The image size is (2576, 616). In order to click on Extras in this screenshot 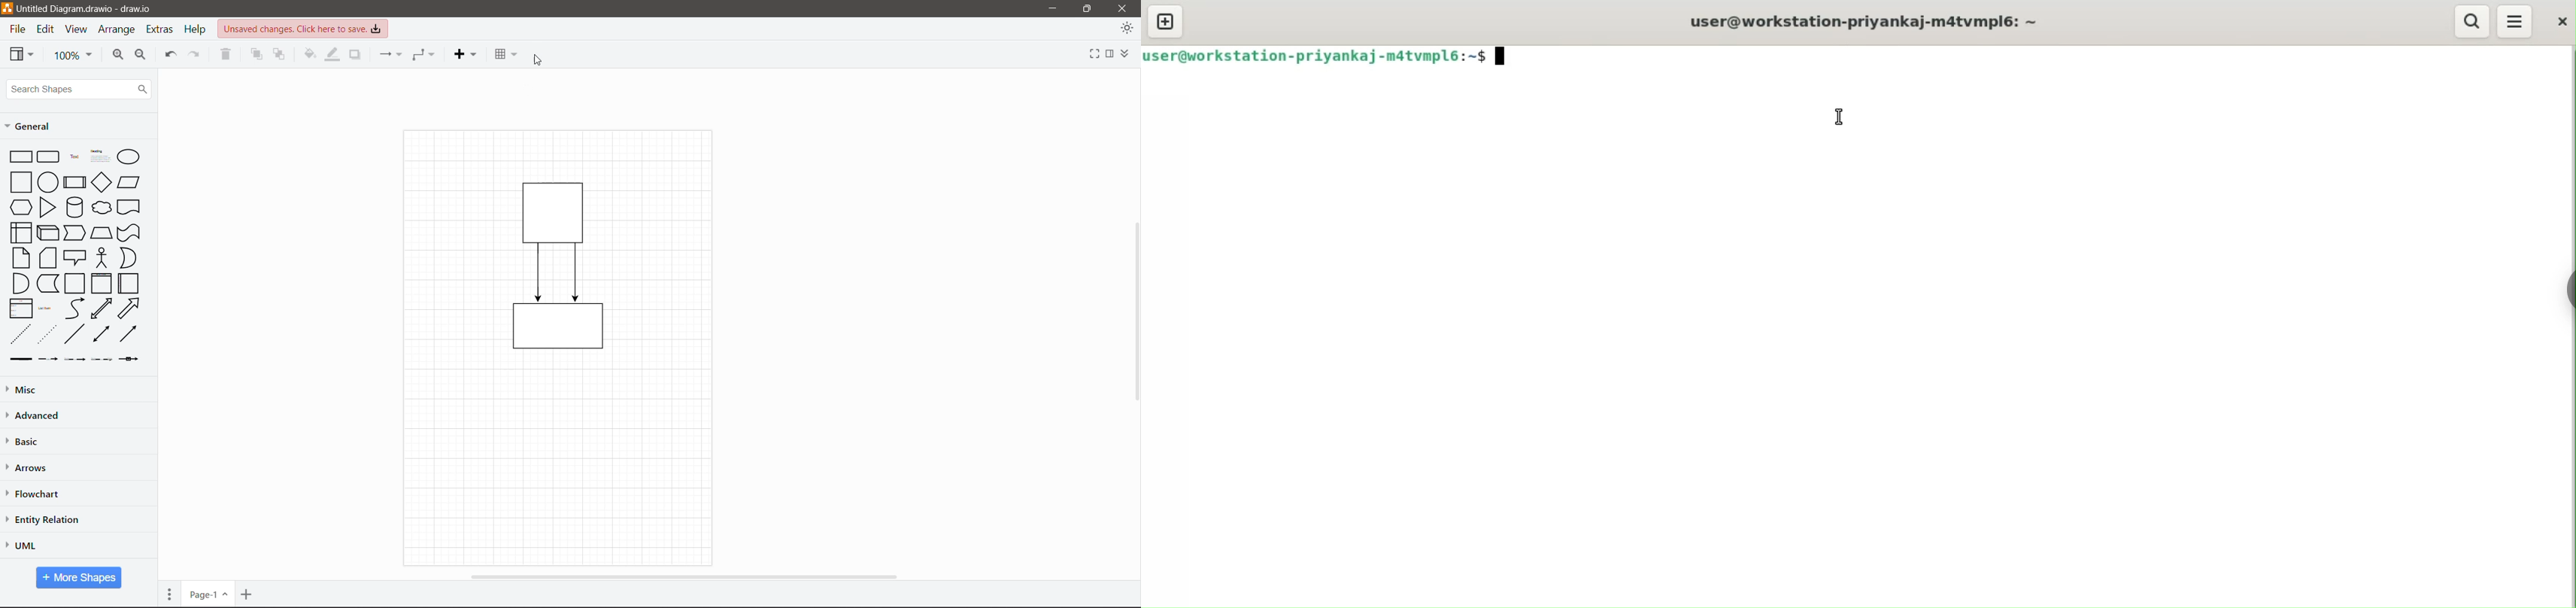, I will do `click(161, 30)`.